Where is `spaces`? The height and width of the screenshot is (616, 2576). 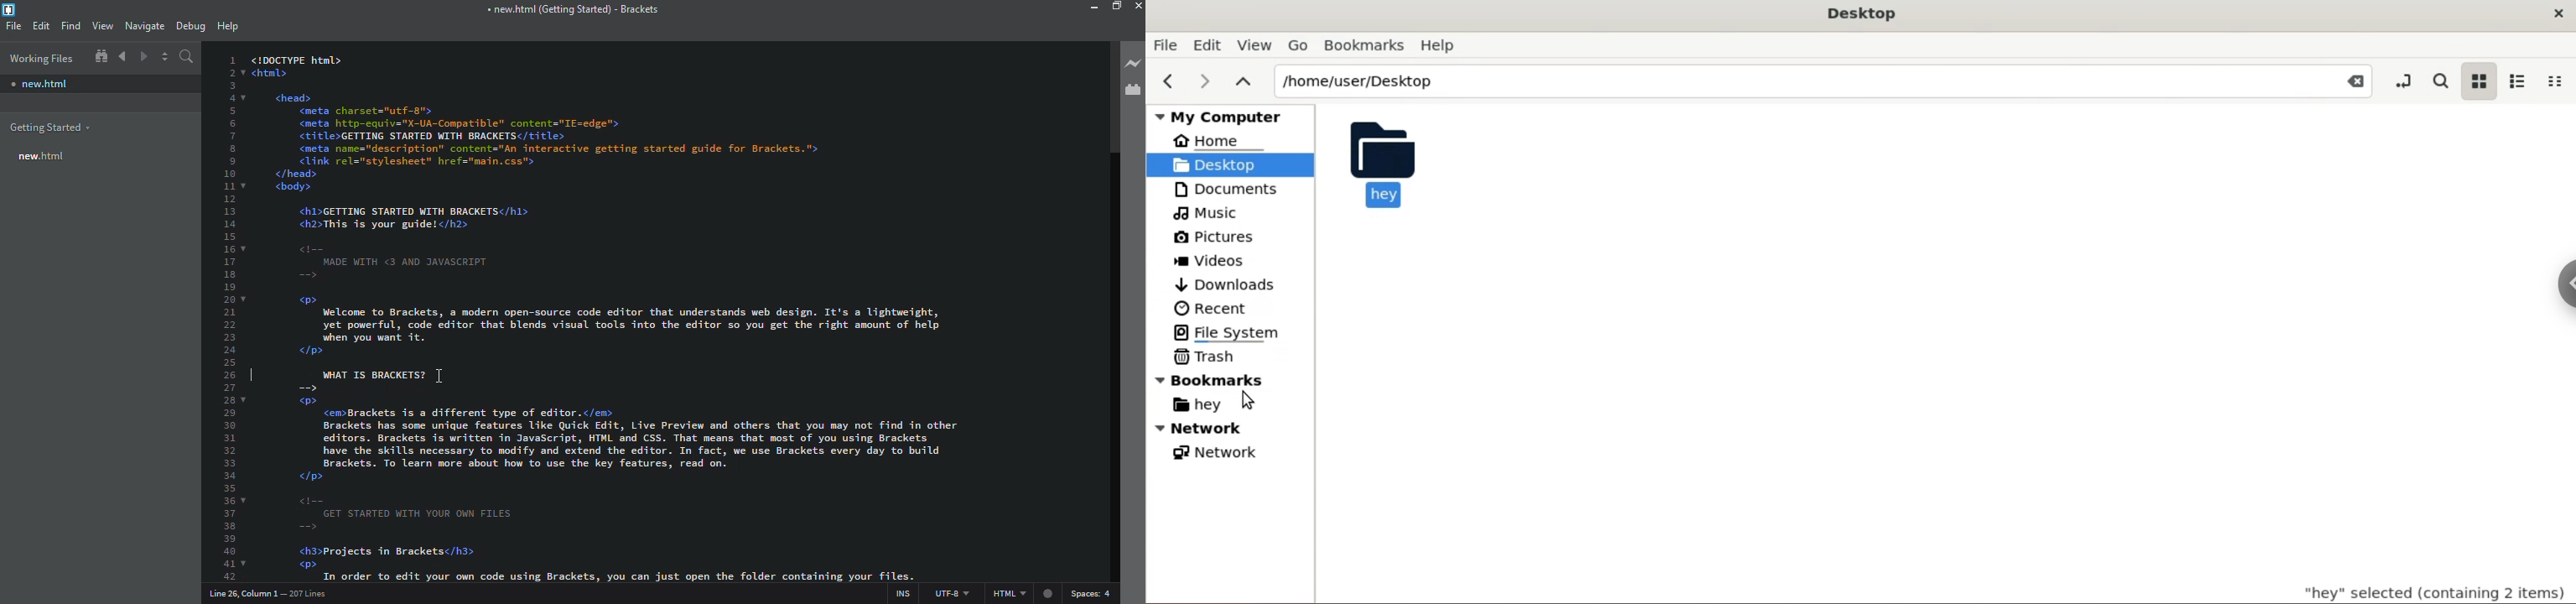 spaces is located at coordinates (1093, 592).